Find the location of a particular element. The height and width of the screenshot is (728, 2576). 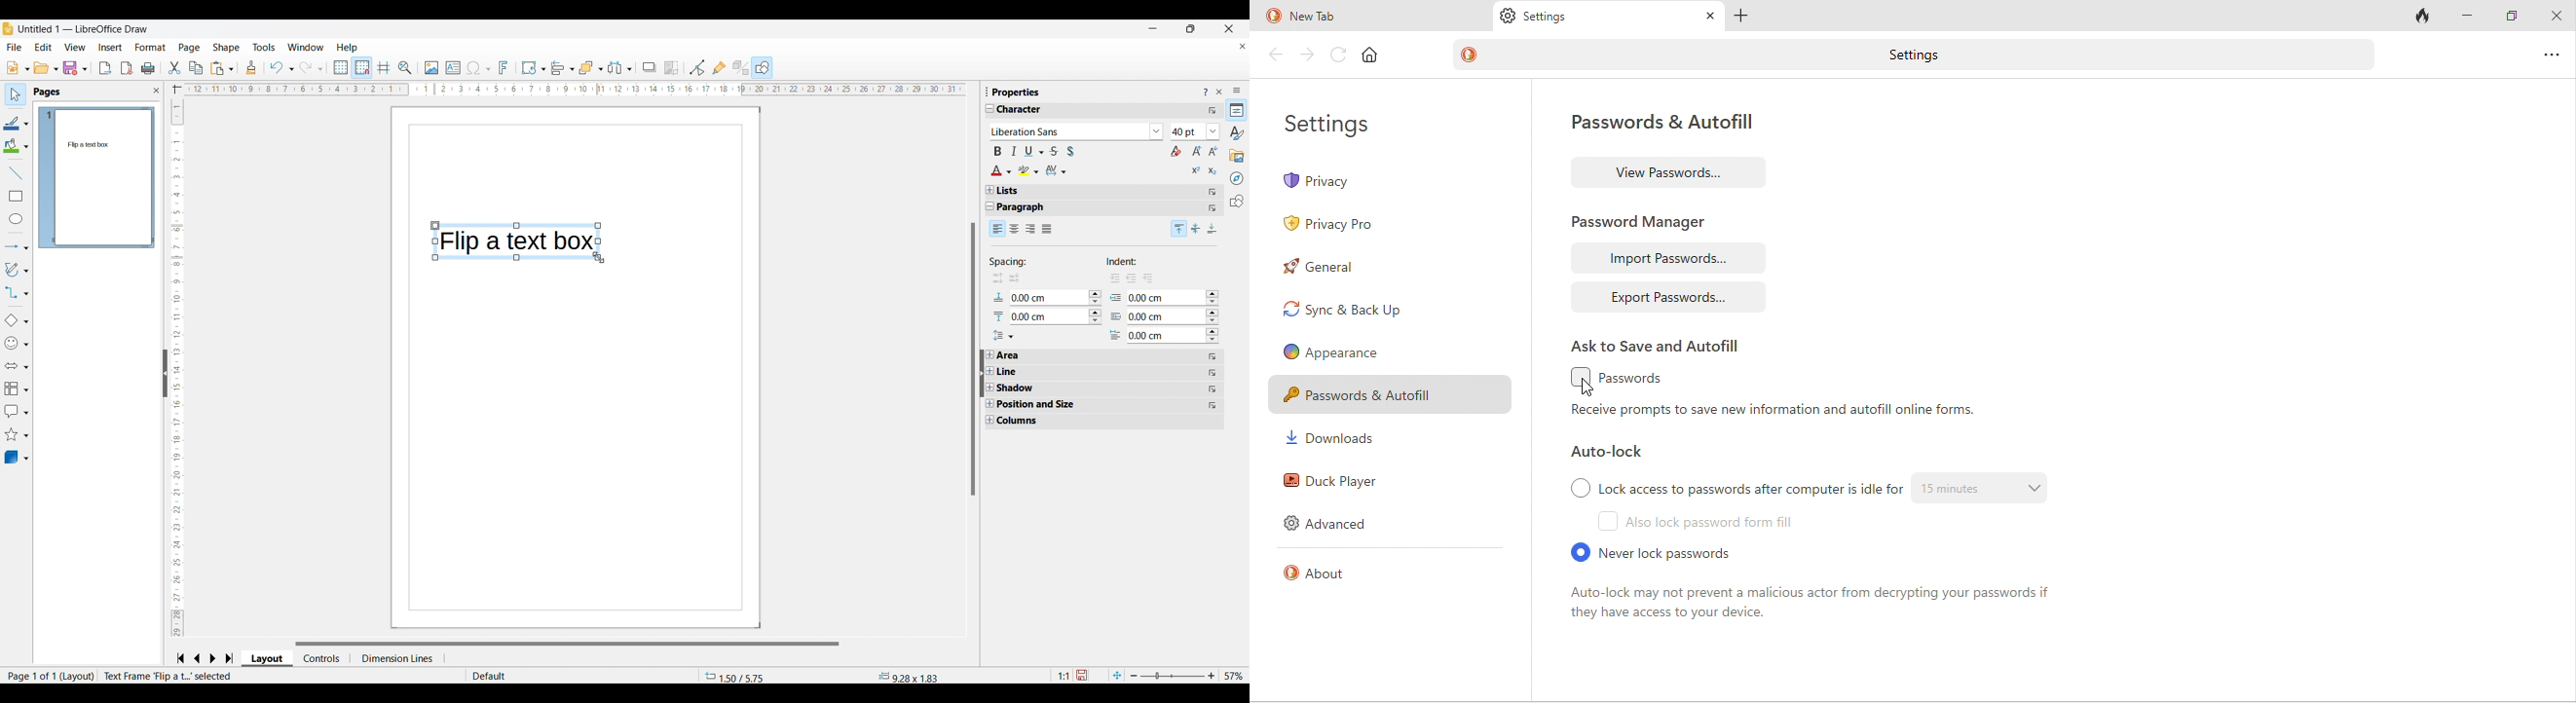

More options for respective sub-title is located at coordinates (1214, 200).